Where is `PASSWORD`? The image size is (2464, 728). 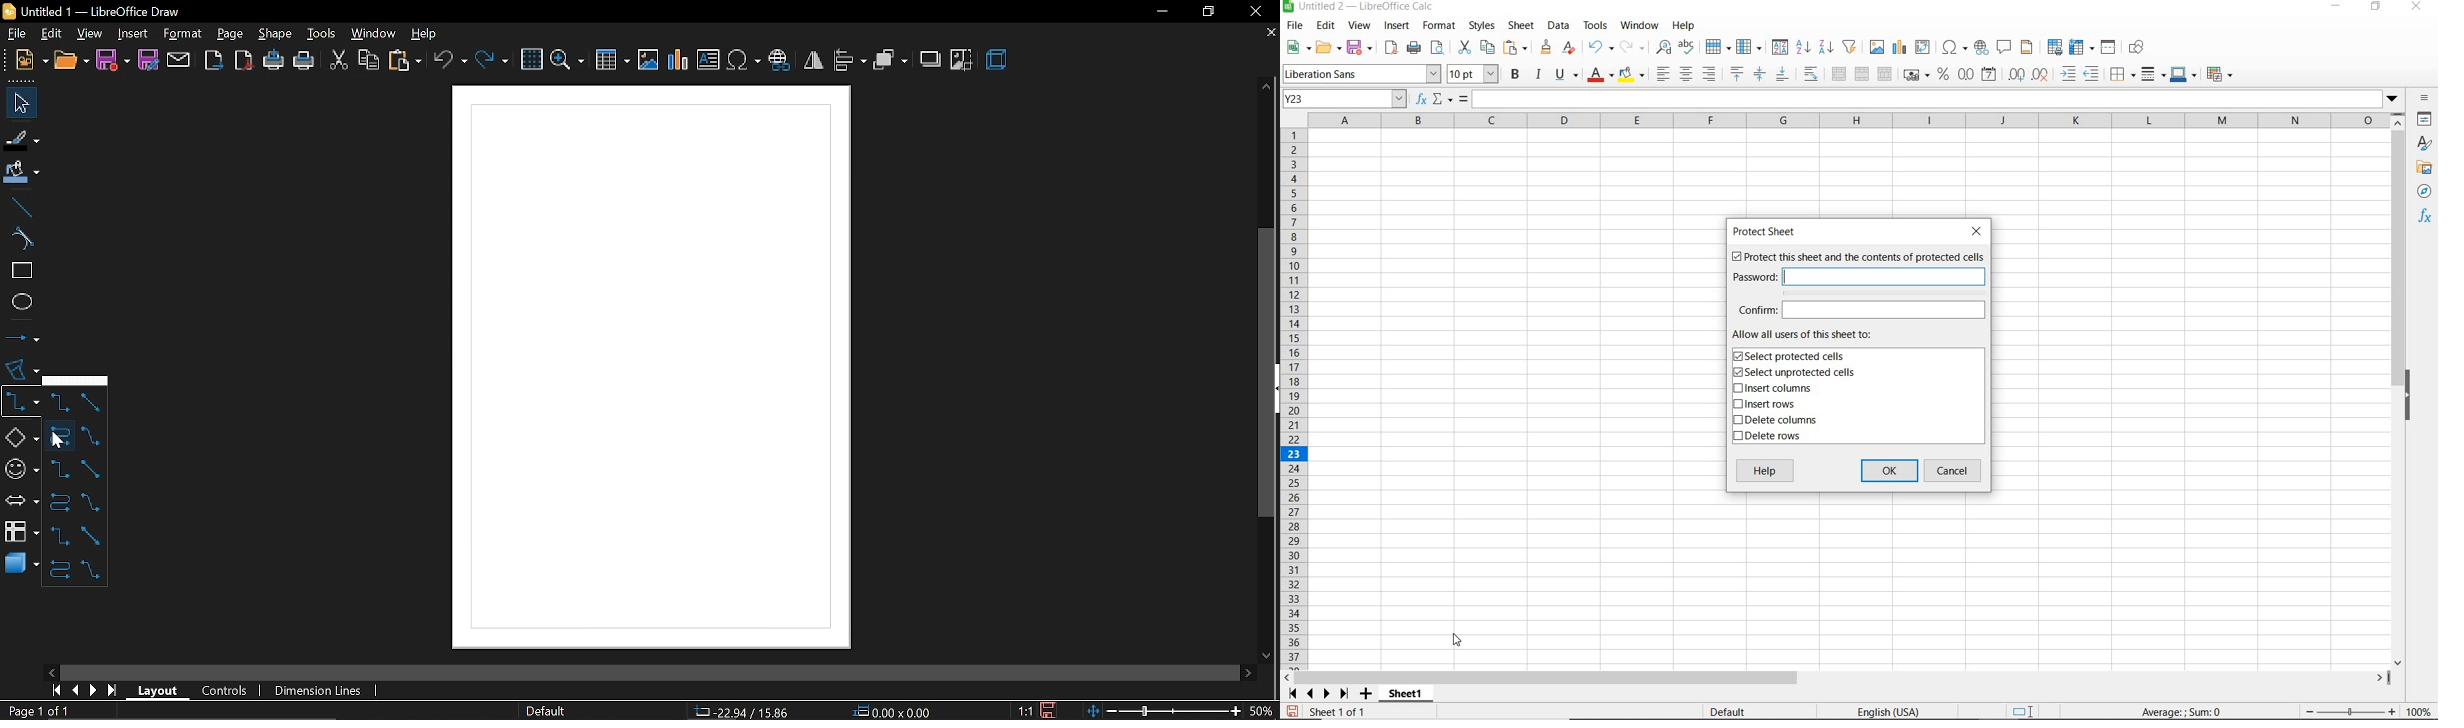 PASSWORD is located at coordinates (1857, 276).